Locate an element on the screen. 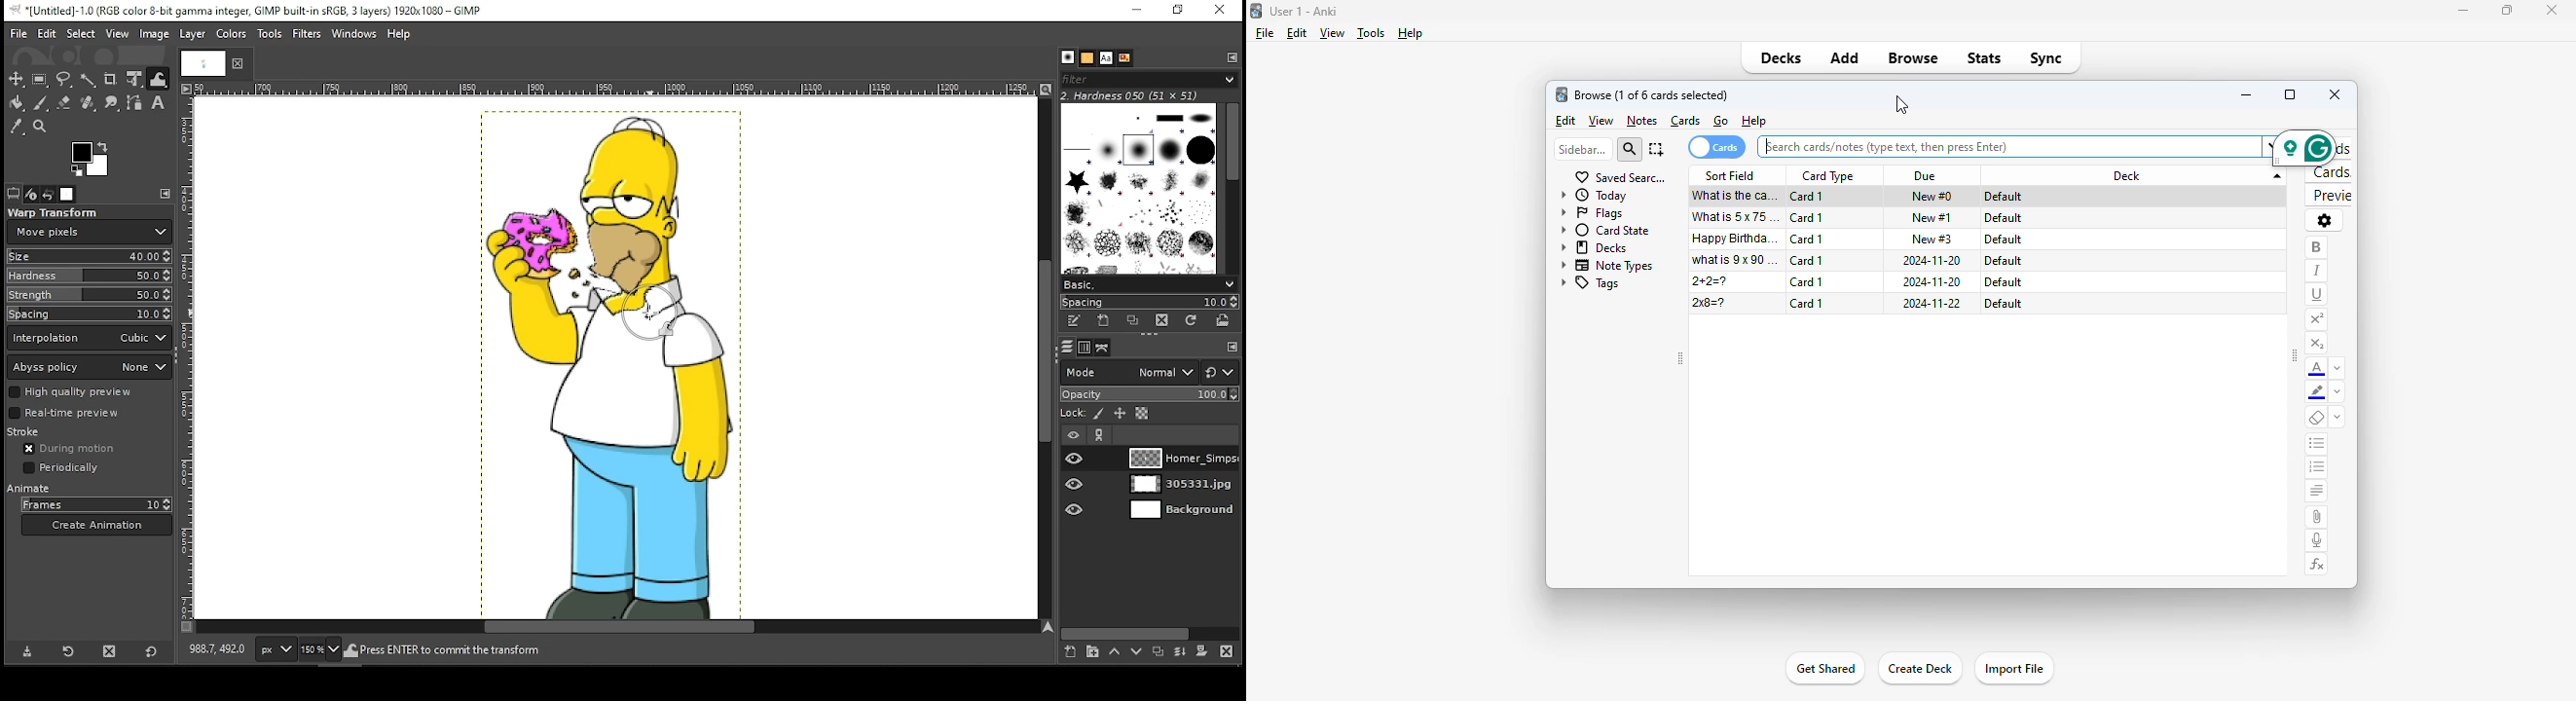 This screenshot has width=2576, height=728. minimize is located at coordinates (2463, 11).